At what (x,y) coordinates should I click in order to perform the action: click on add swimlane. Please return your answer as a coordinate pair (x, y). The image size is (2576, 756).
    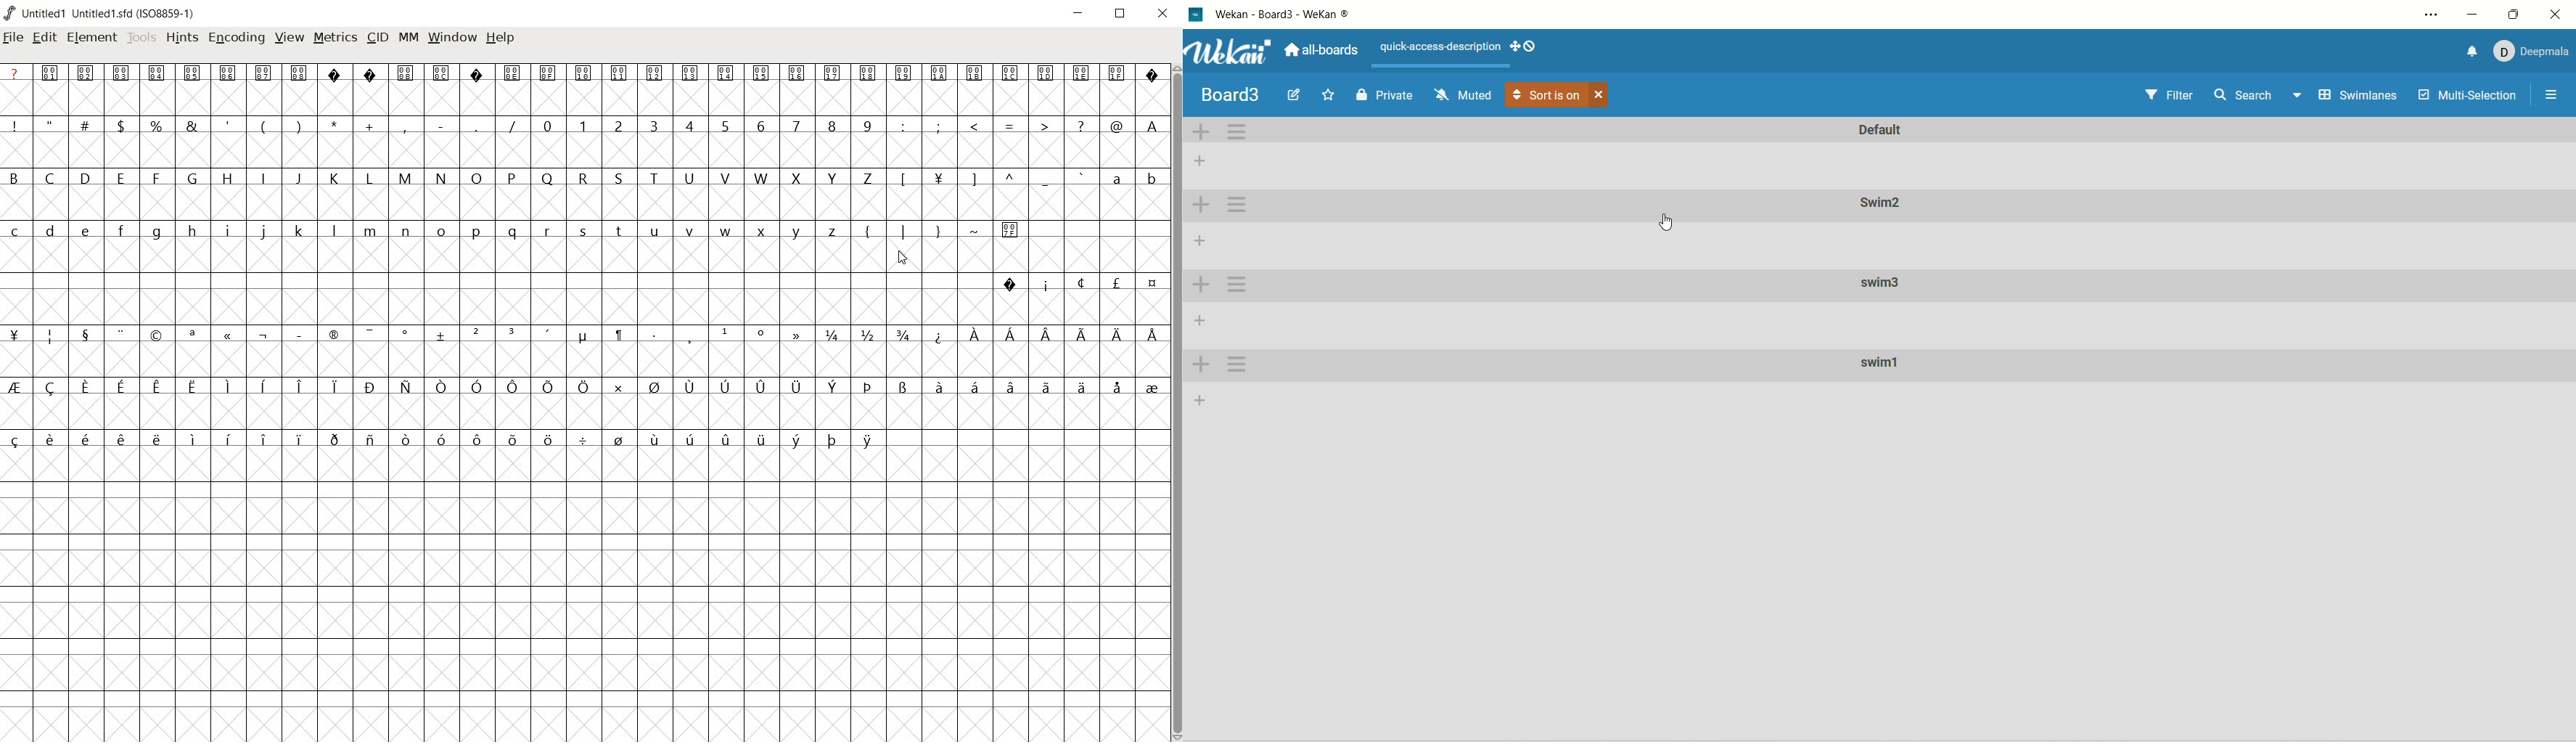
    Looking at the image, I should click on (1202, 204).